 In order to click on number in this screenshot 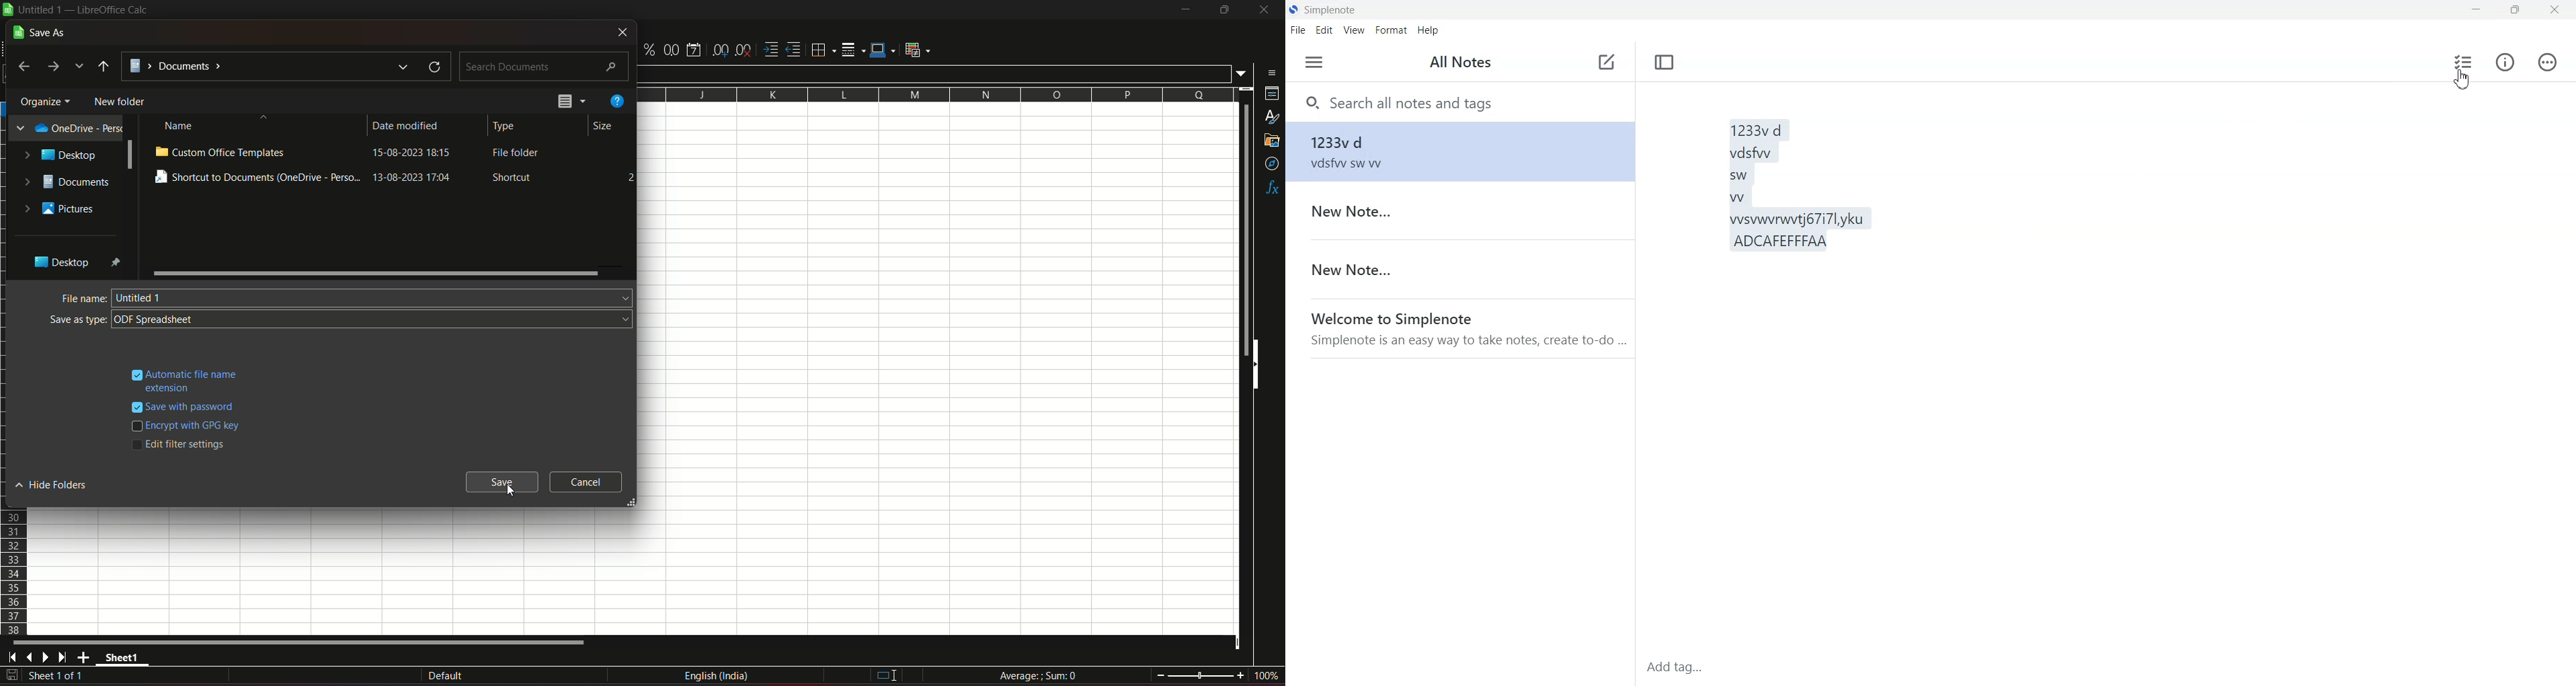, I will do `click(628, 176)`.